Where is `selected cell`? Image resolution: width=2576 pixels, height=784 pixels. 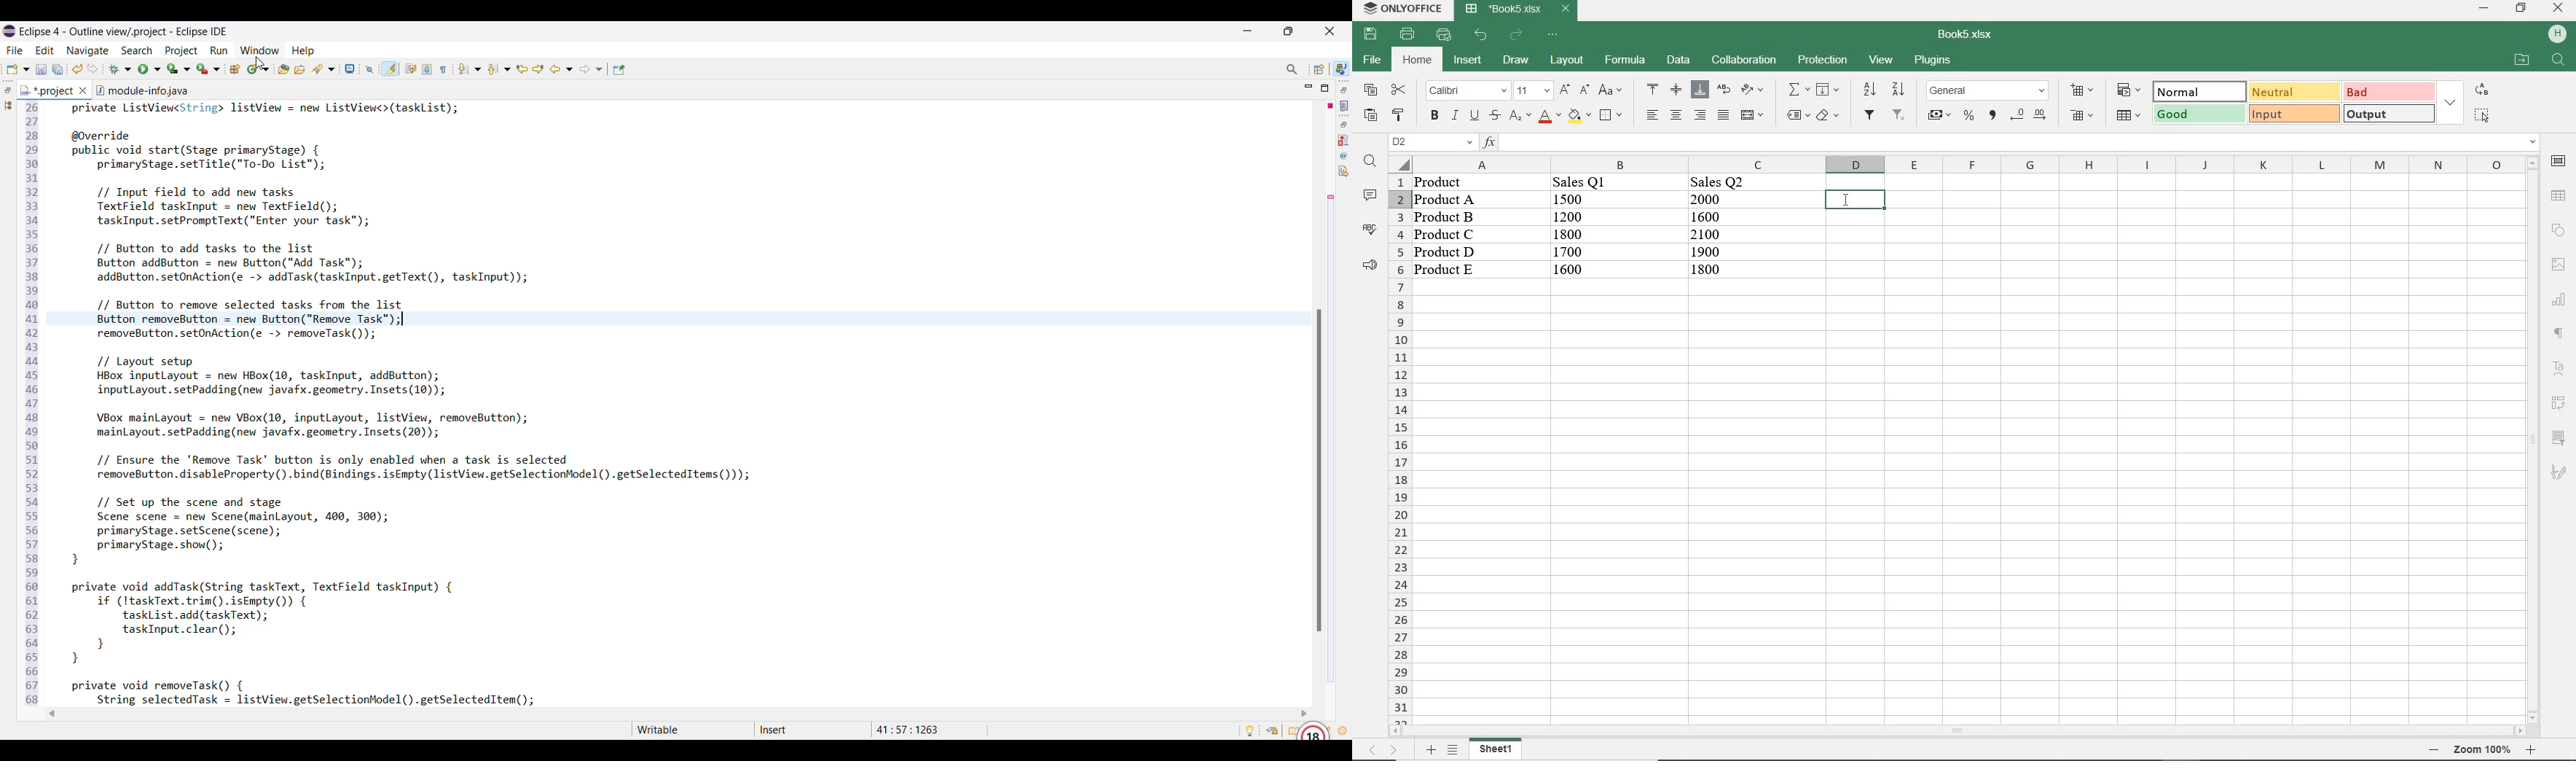
selected cell is located at coordinates (1856, 200).